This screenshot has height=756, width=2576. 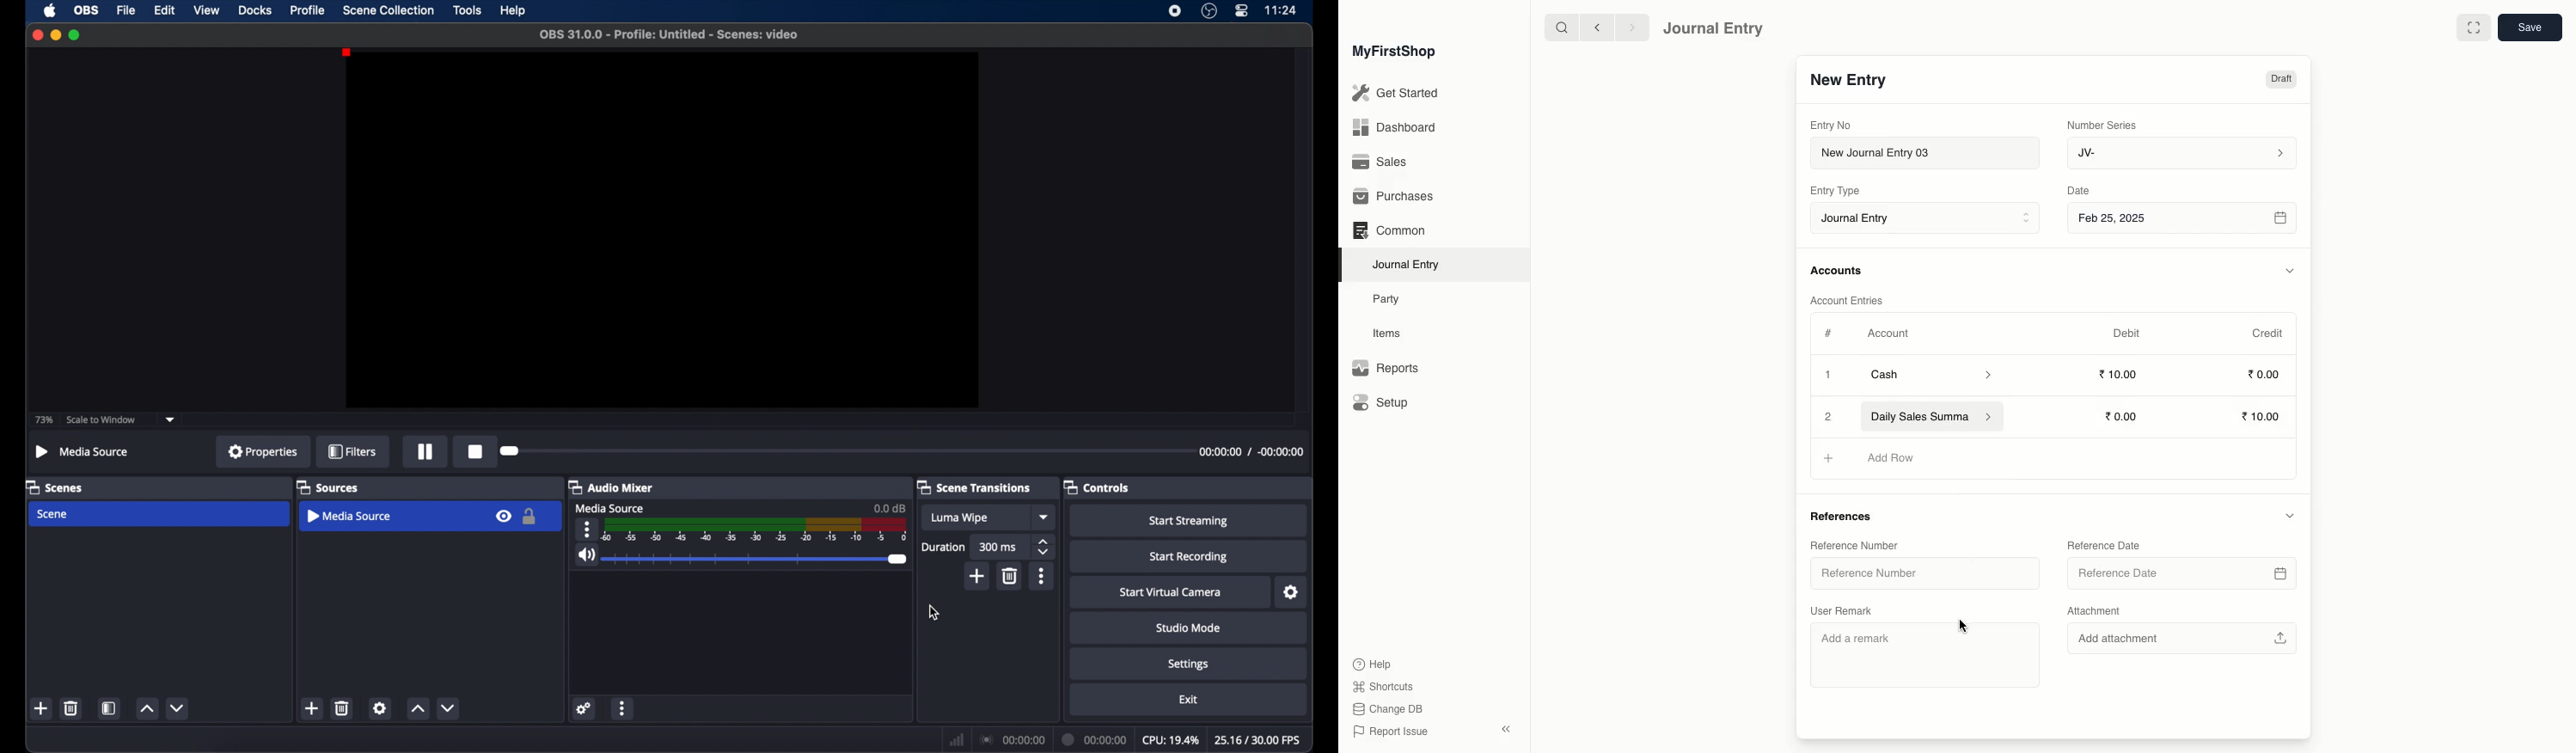 I want to click on docks, so click(x=256, y=10).